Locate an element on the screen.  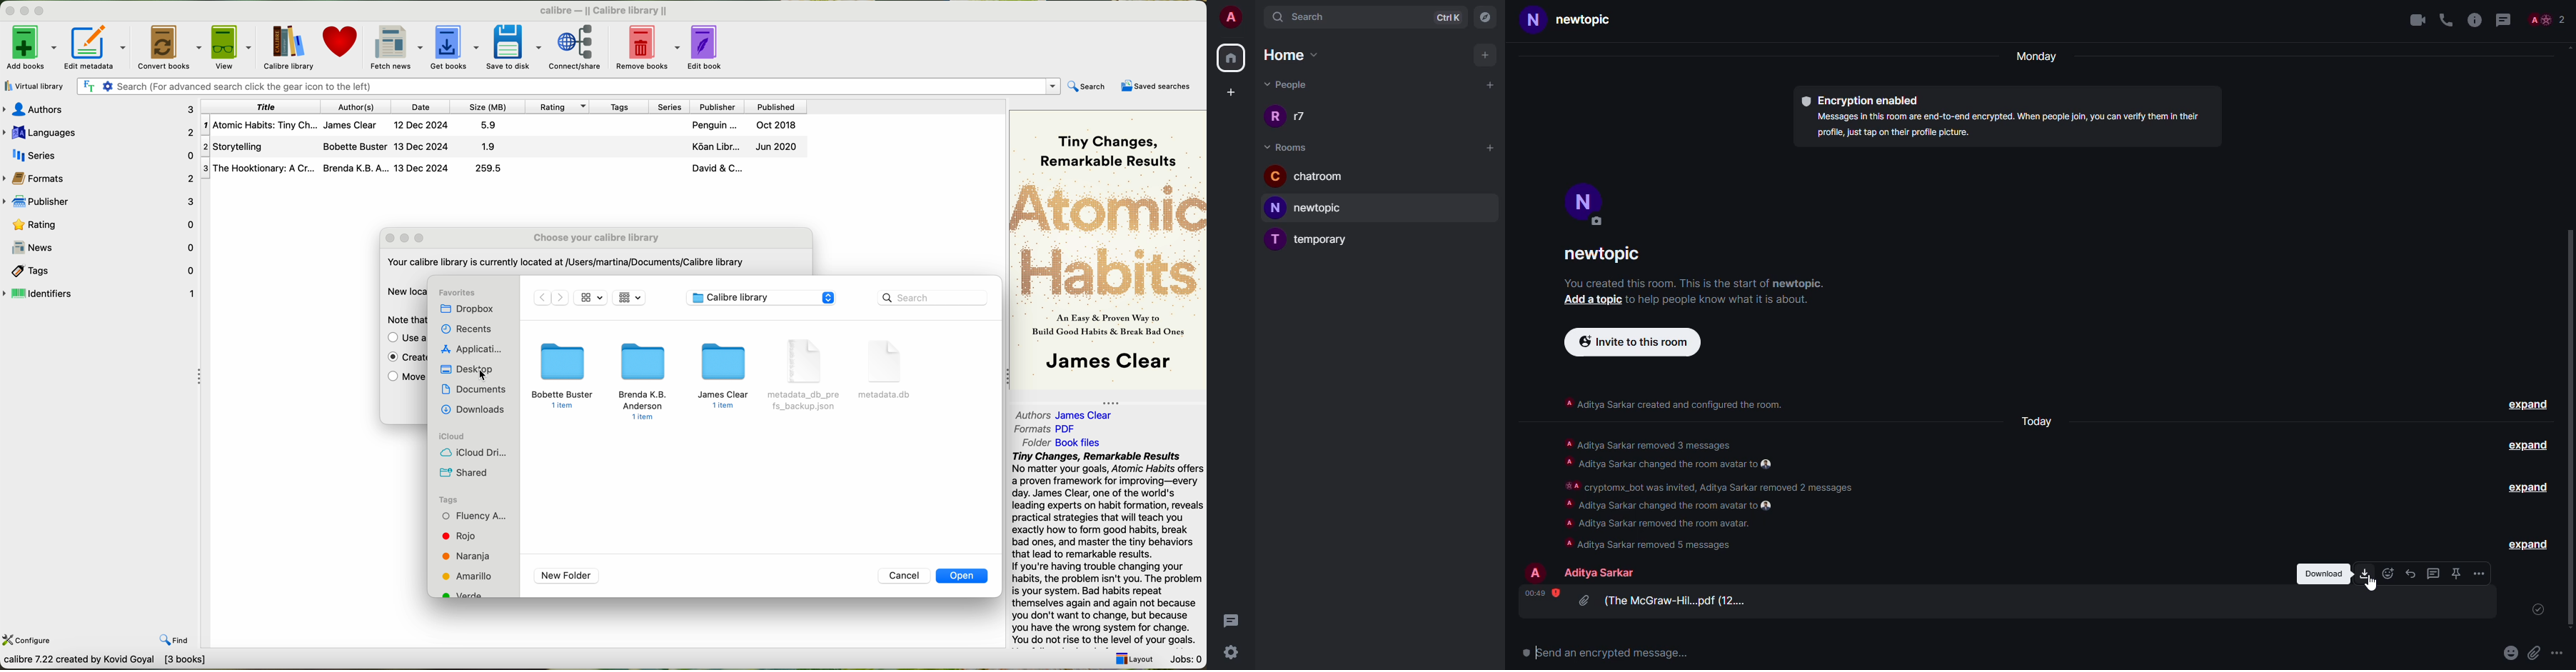
click on calibre library is located at coordinates (287, 47).